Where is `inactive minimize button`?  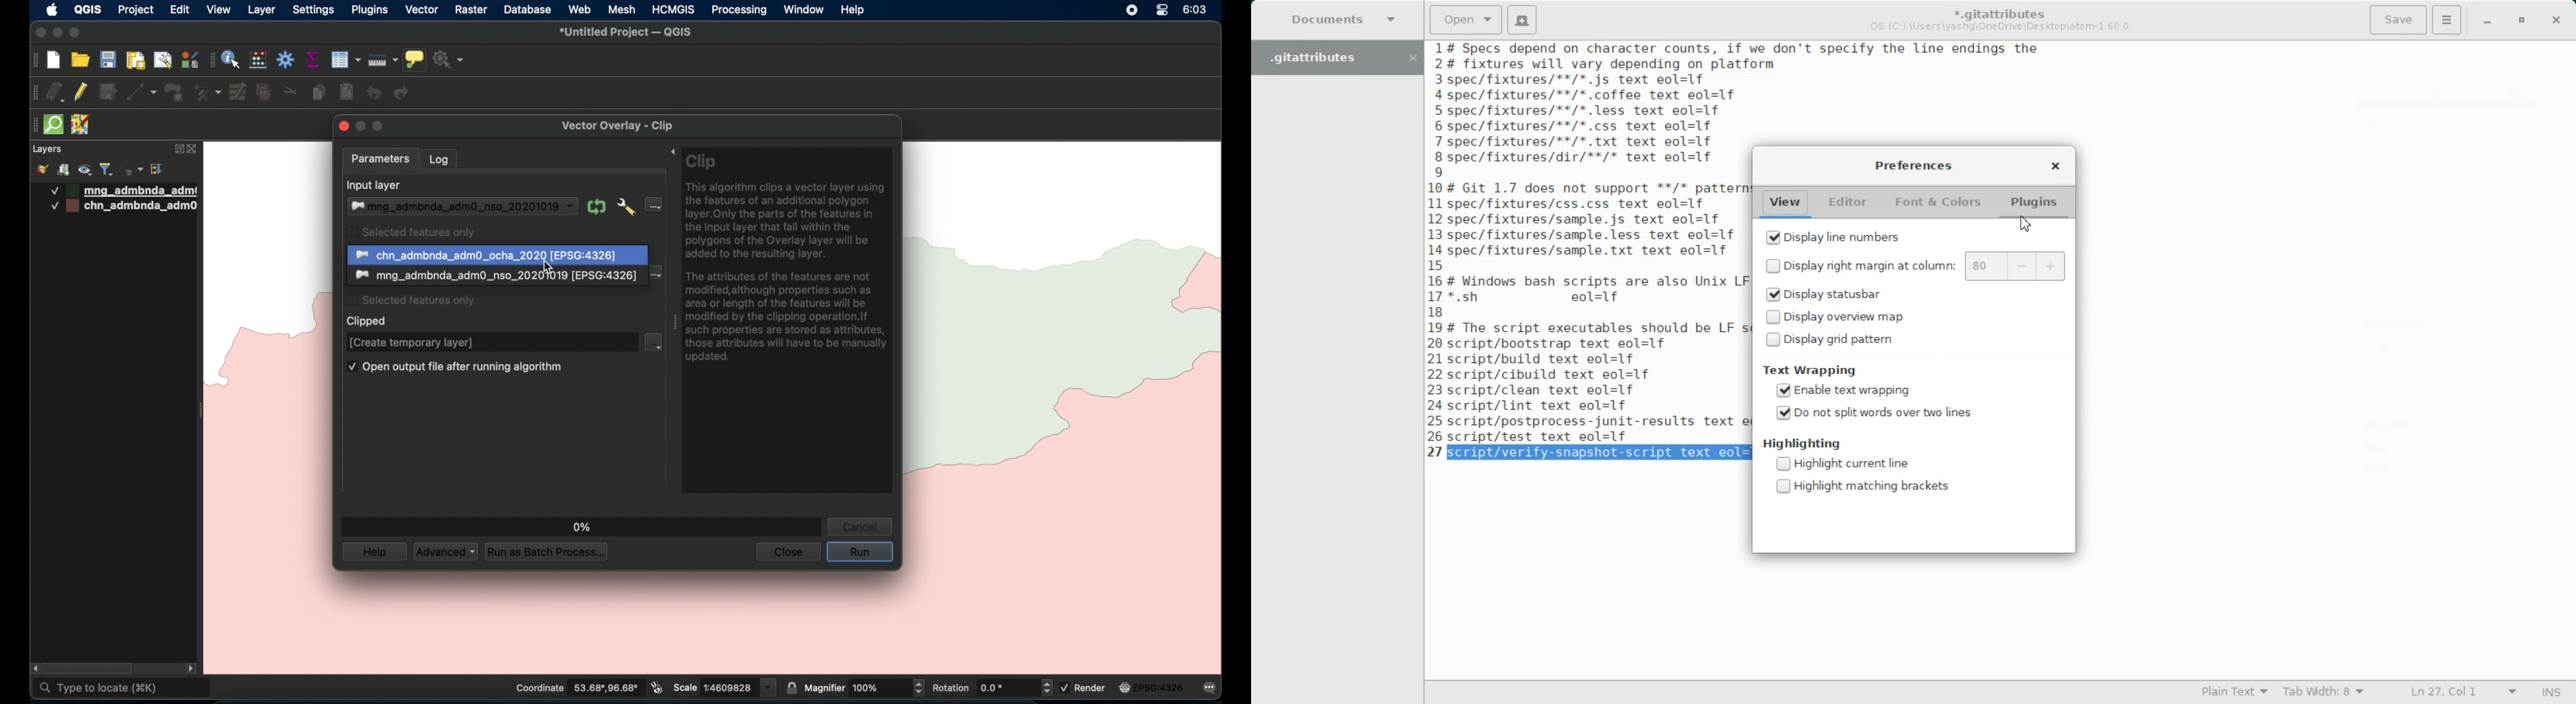 inactive minimize button is located at coordinates (360, 127).